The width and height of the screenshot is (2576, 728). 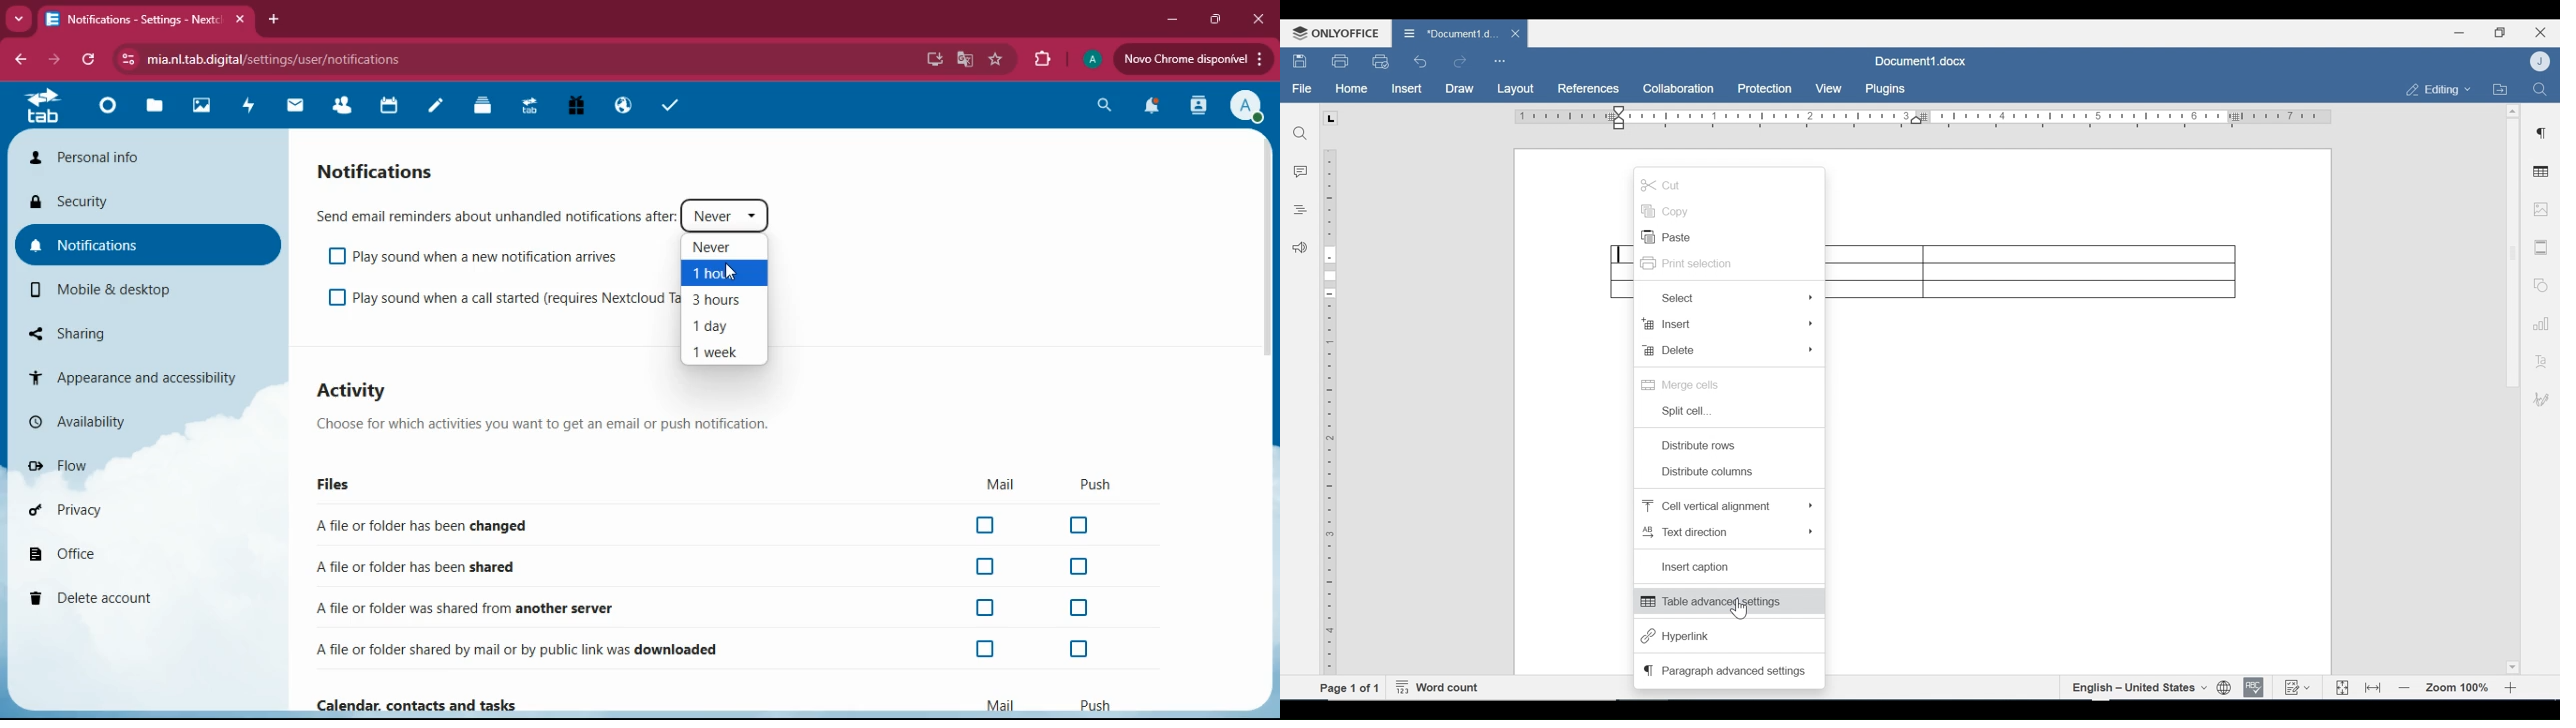 What do you see at coordinates (1729, 602) in the screenshot?
I see `Table advanced settings` at bounding box center [1729, 602].